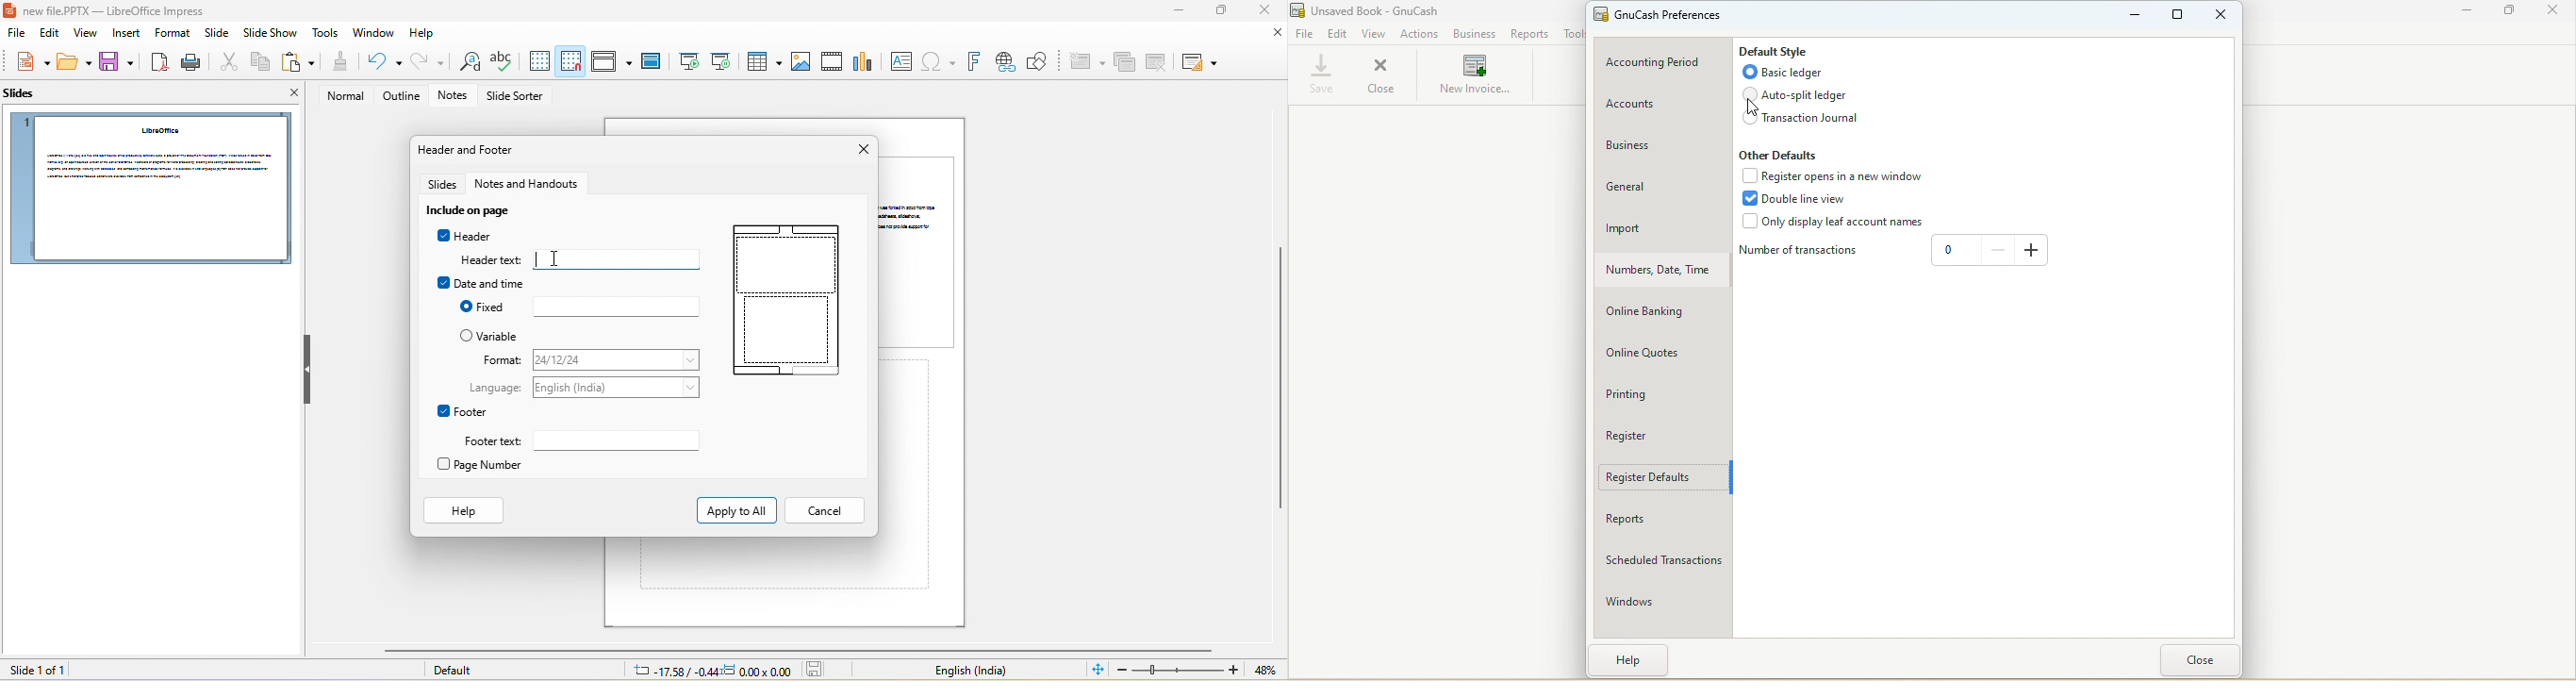 This screenshot has width=2576, height=700. Describe the element at coordinates (380, 62) in the screenshot. I see `undo` at that location.